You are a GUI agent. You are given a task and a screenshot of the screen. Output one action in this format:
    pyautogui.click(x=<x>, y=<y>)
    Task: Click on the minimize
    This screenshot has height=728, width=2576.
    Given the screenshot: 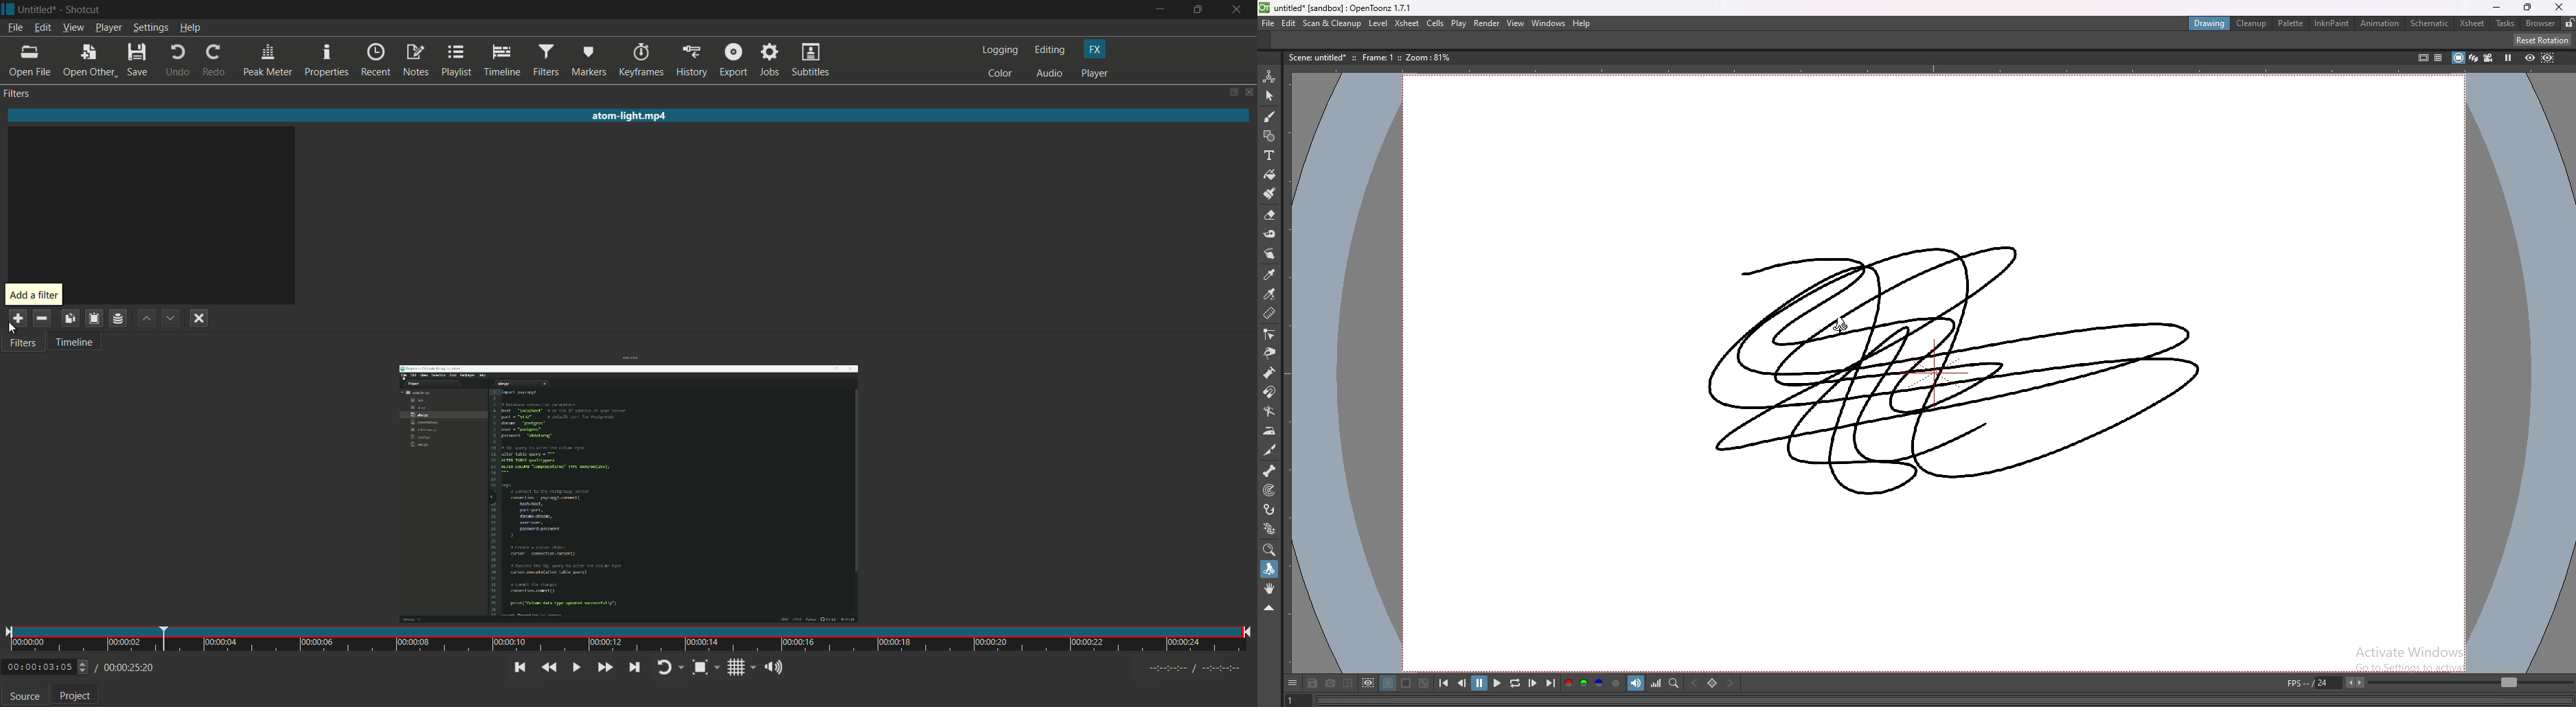 What is the action you would take?
    pyautogui.click(x=1159, y=9)
    